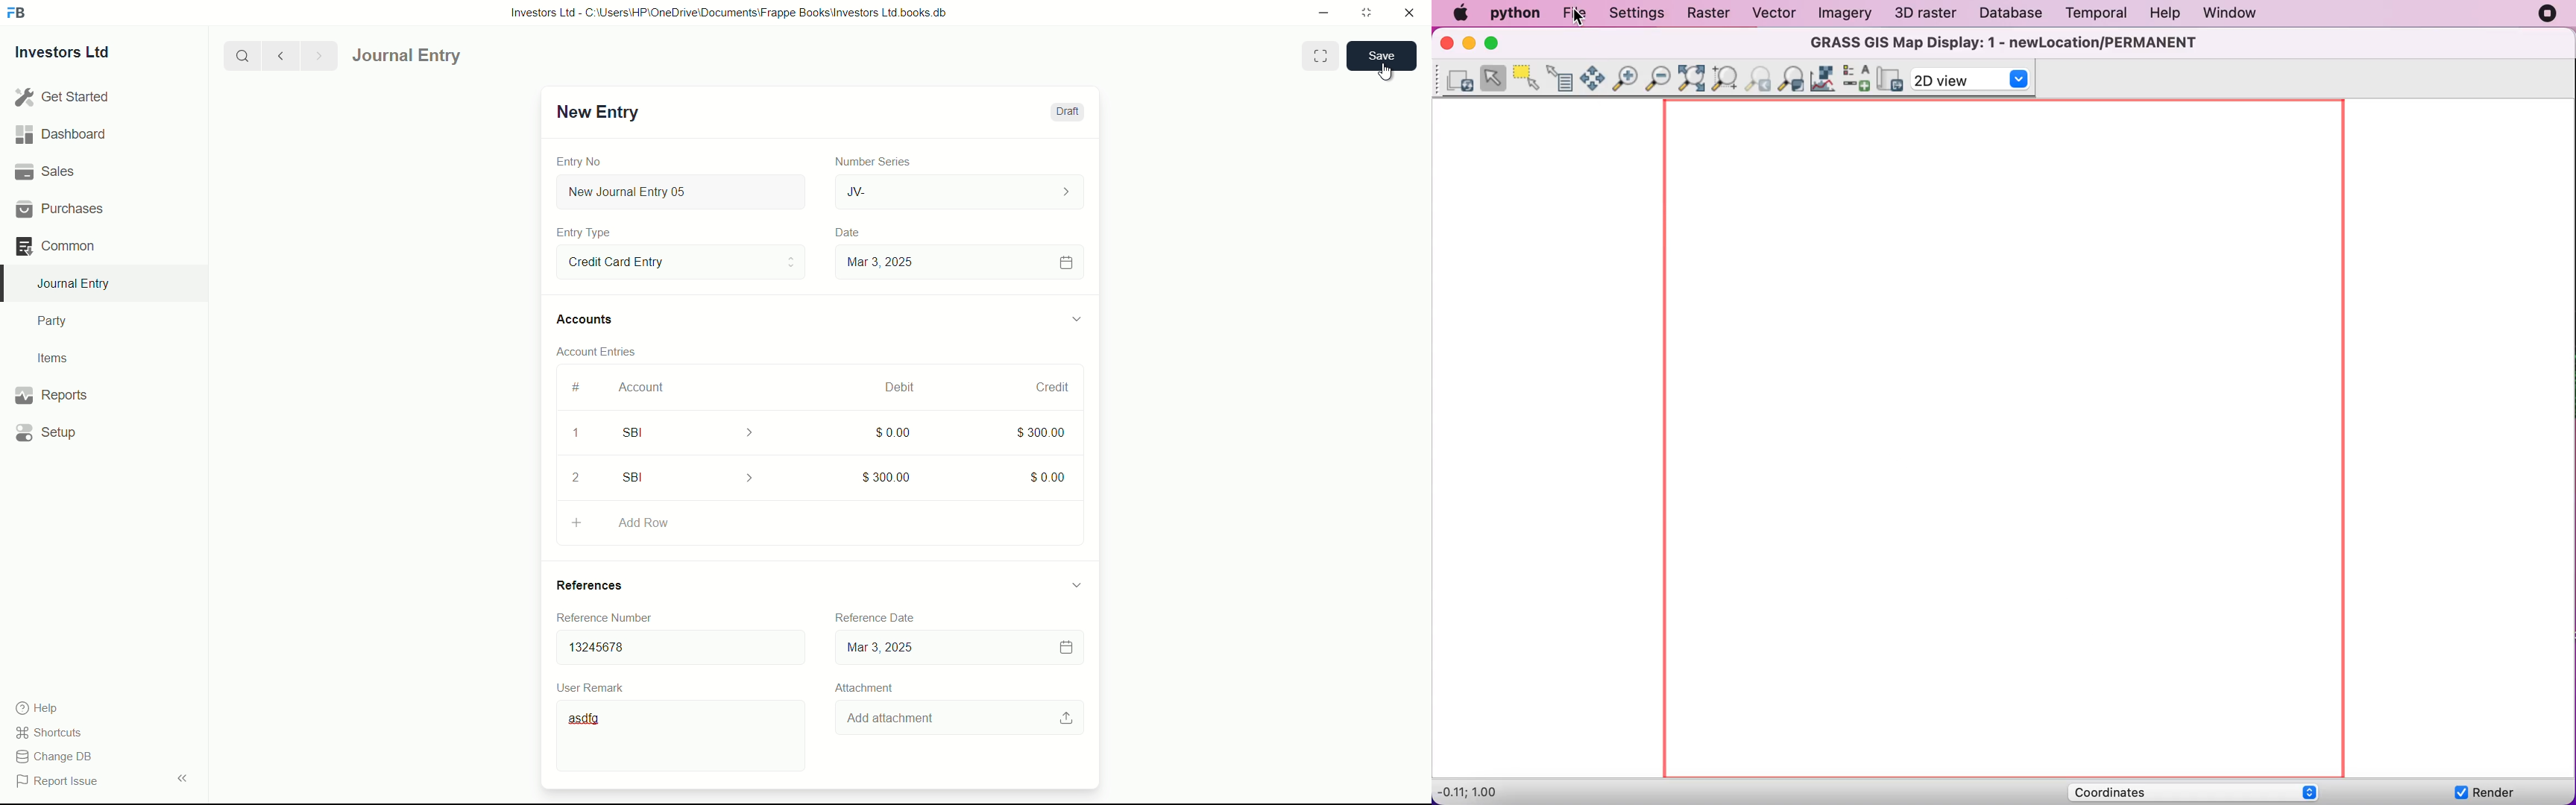  I want to click on $0.00, so click(889, 432).